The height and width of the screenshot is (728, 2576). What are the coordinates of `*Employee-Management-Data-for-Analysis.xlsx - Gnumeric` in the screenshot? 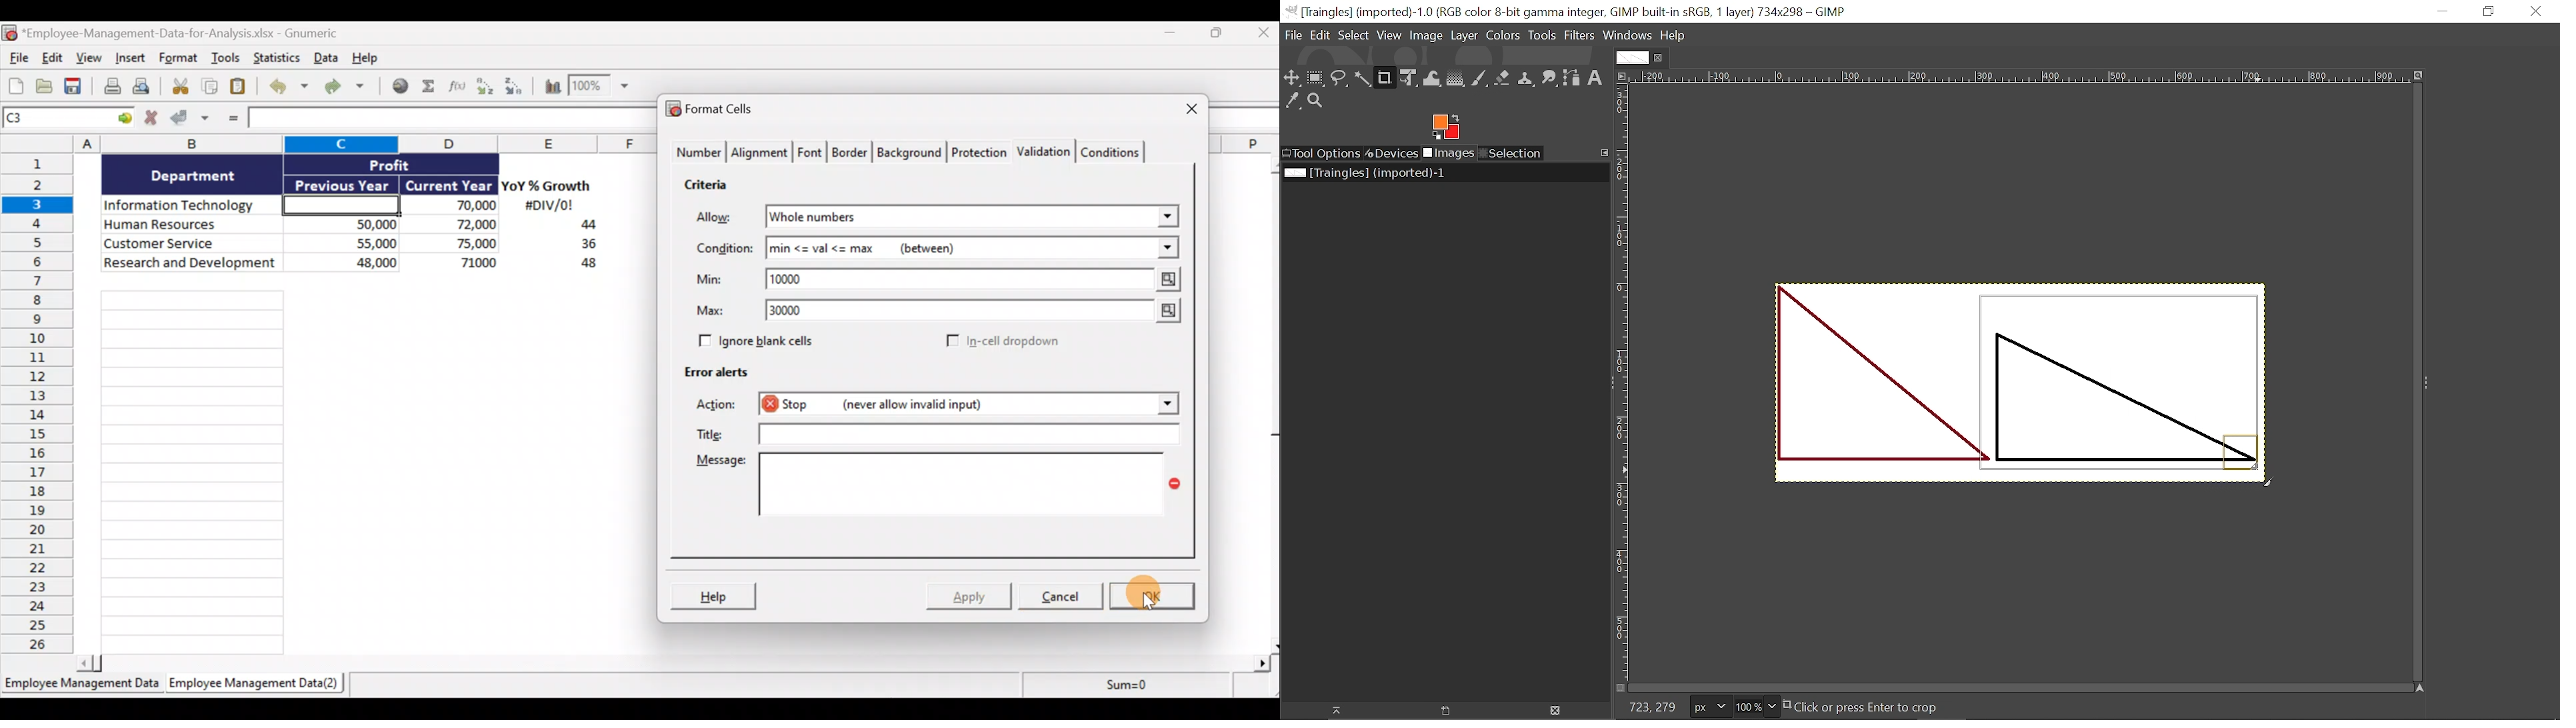 It's located at (195, 32).